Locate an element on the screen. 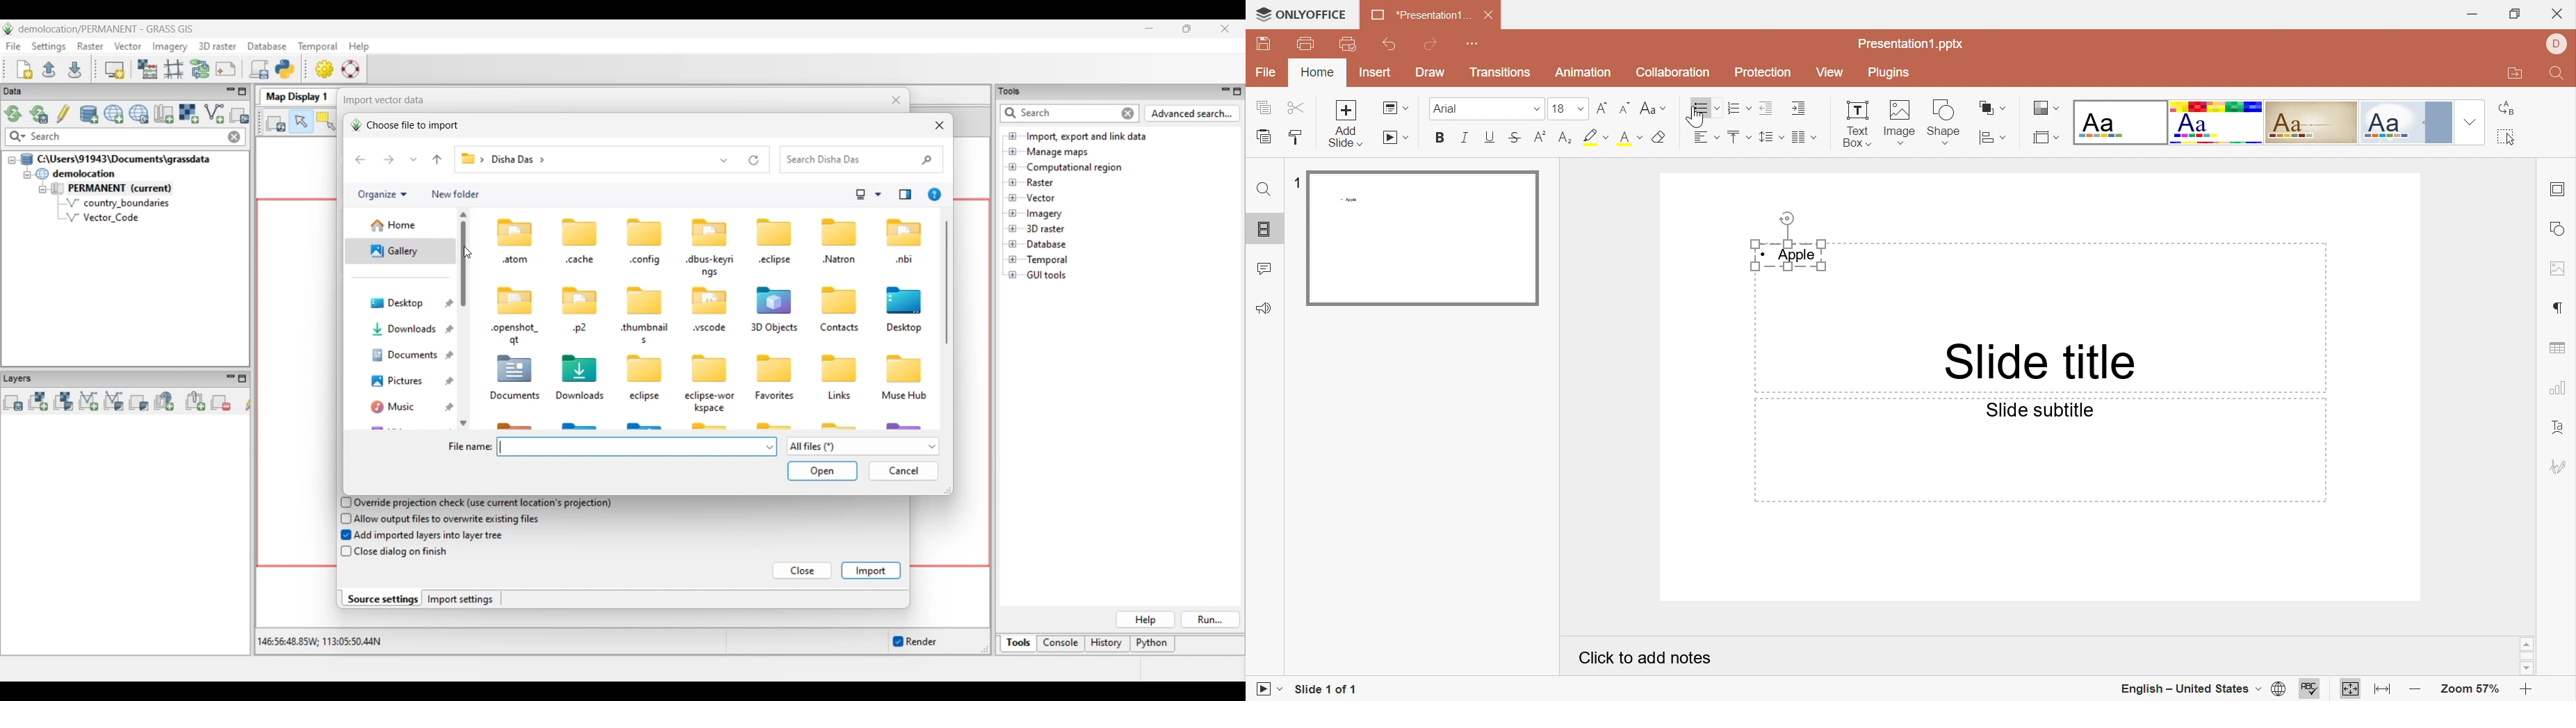  Scroll Down is located at coordinates (2530, 669).